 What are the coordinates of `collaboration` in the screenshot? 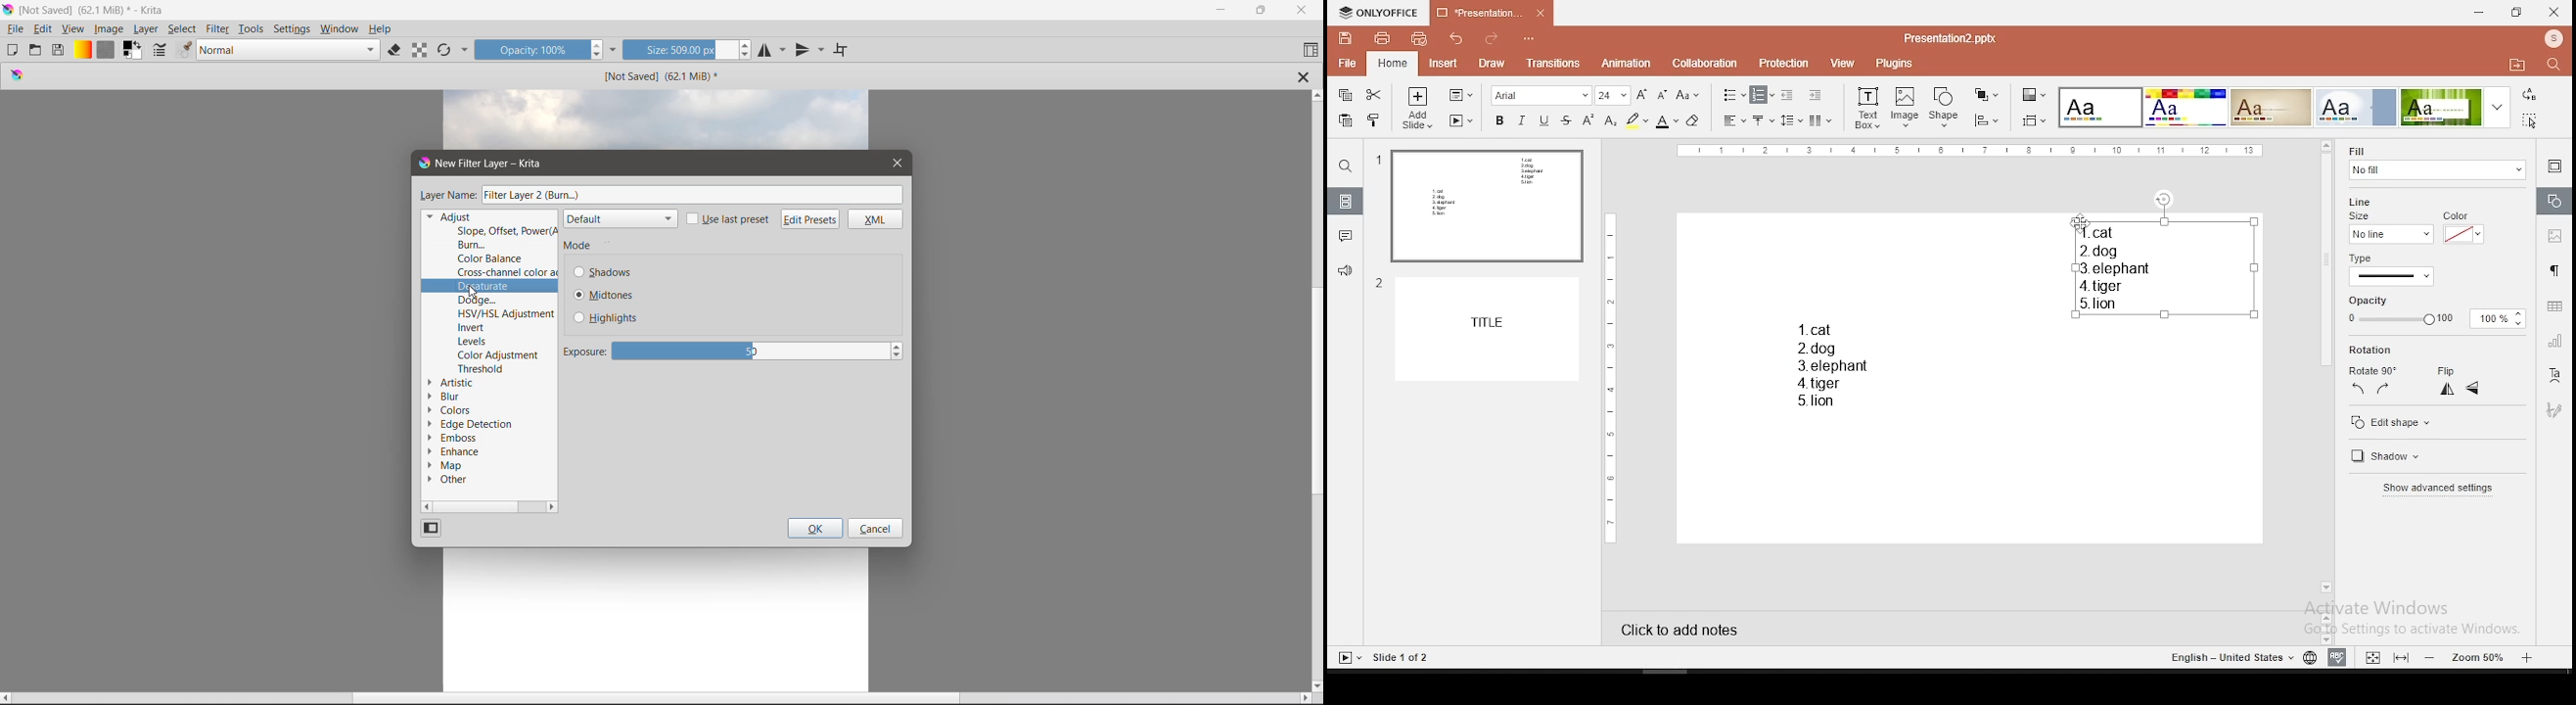 It's located at (1705, 64).